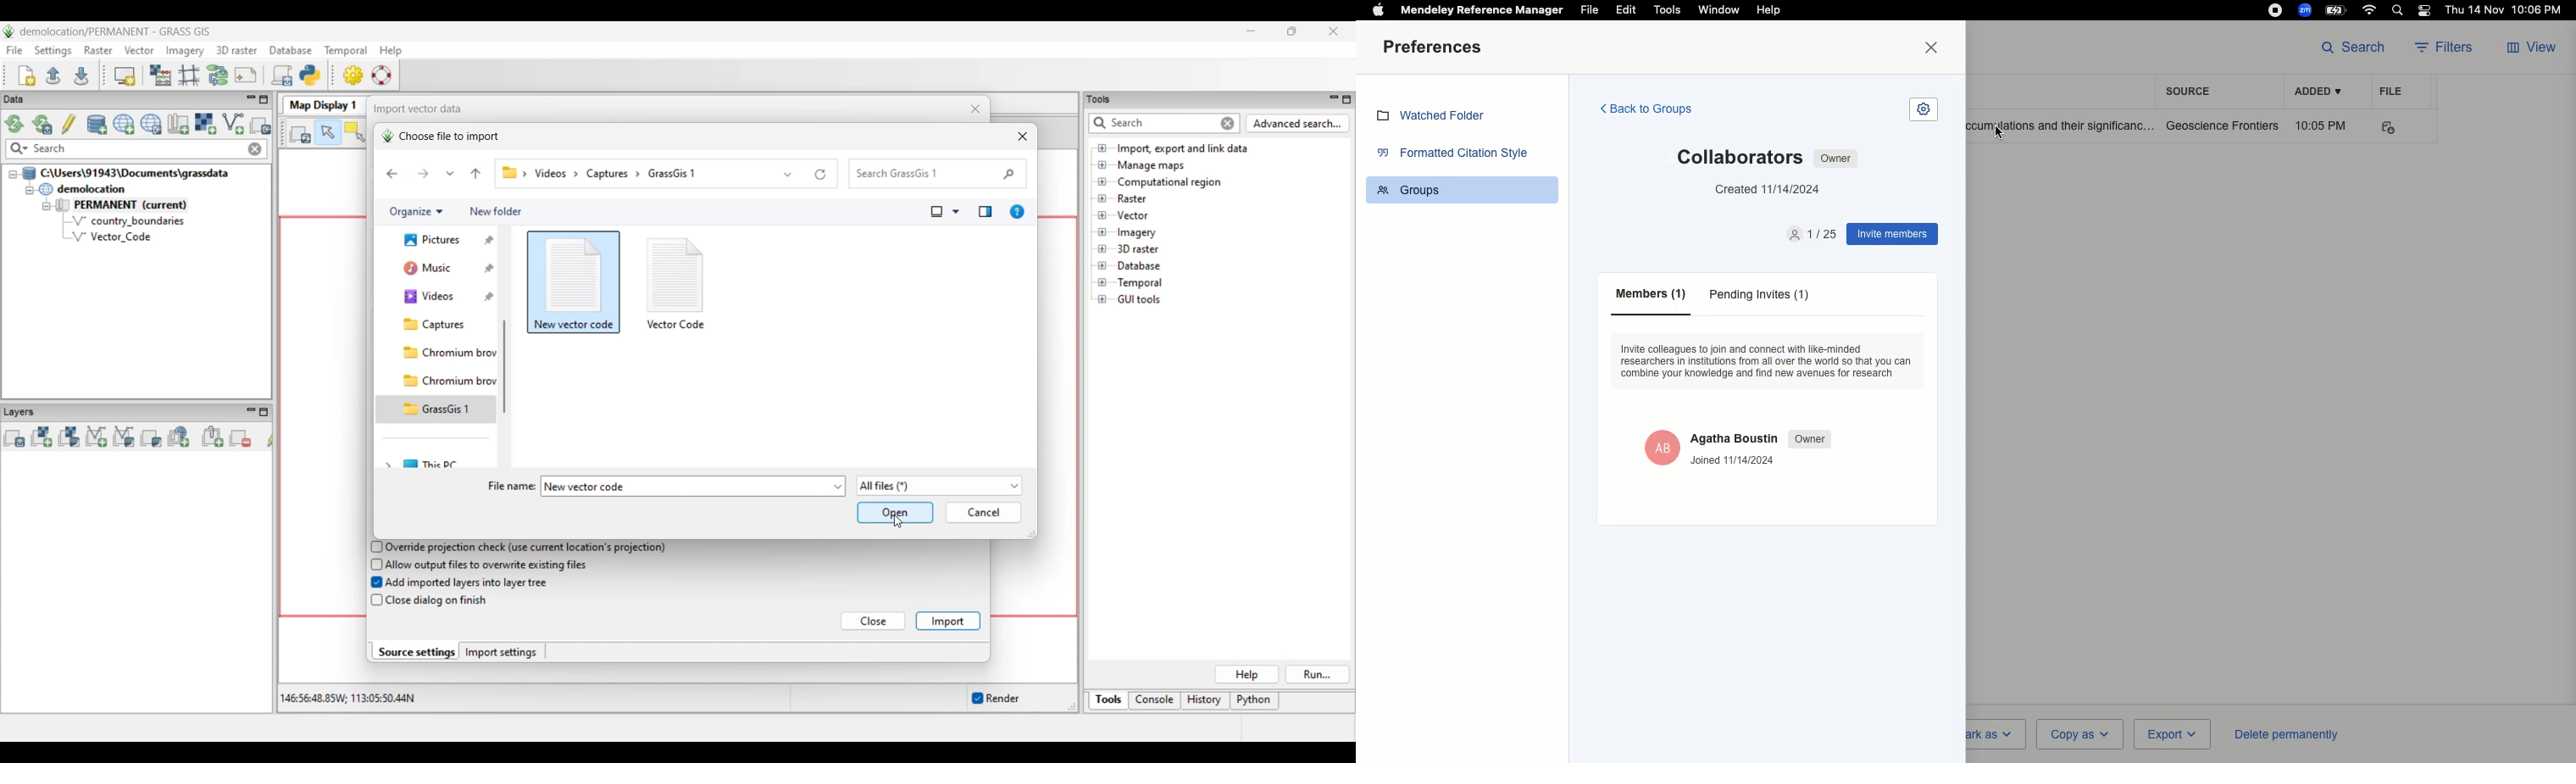  Describe the element at coordinates (1483, 10) in the screenshot. I see `Mendeley reference manager` at that location.